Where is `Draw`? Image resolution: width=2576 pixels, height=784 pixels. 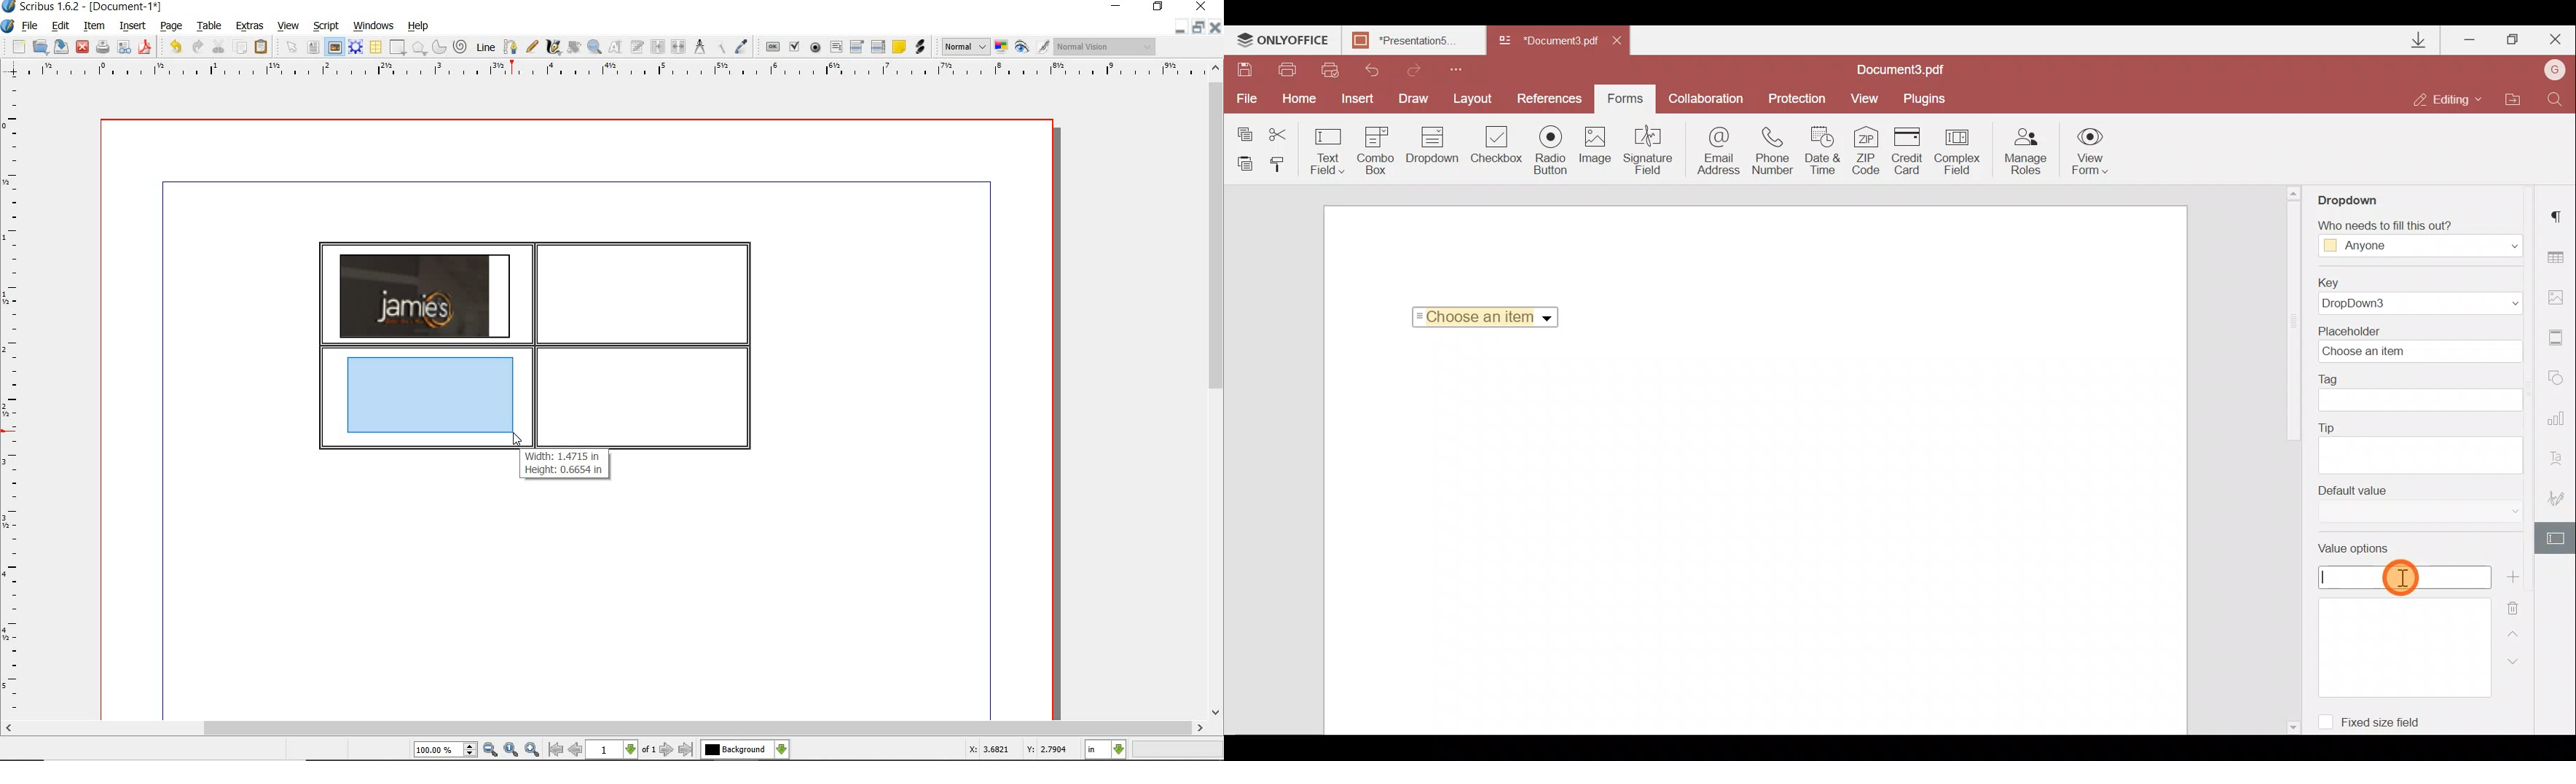
Draw is located at coordinates (1417, 99).